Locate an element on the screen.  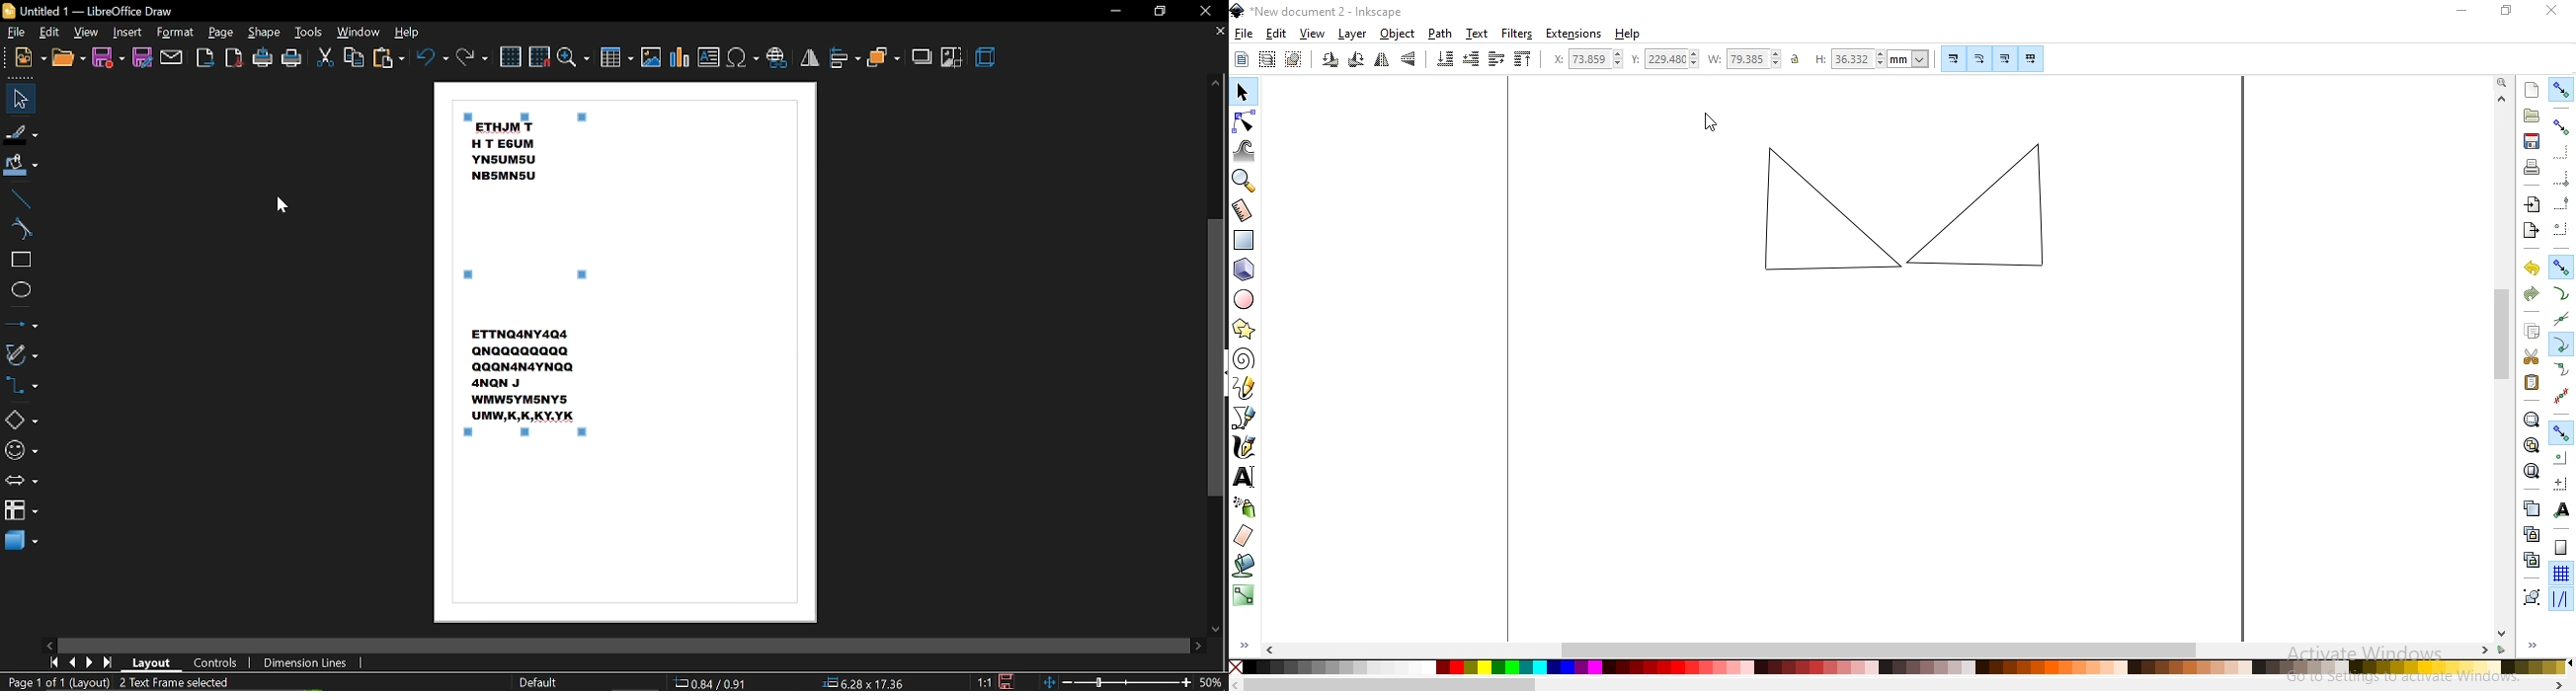
snap smooth nodes is located at coordinates (2563, 368).